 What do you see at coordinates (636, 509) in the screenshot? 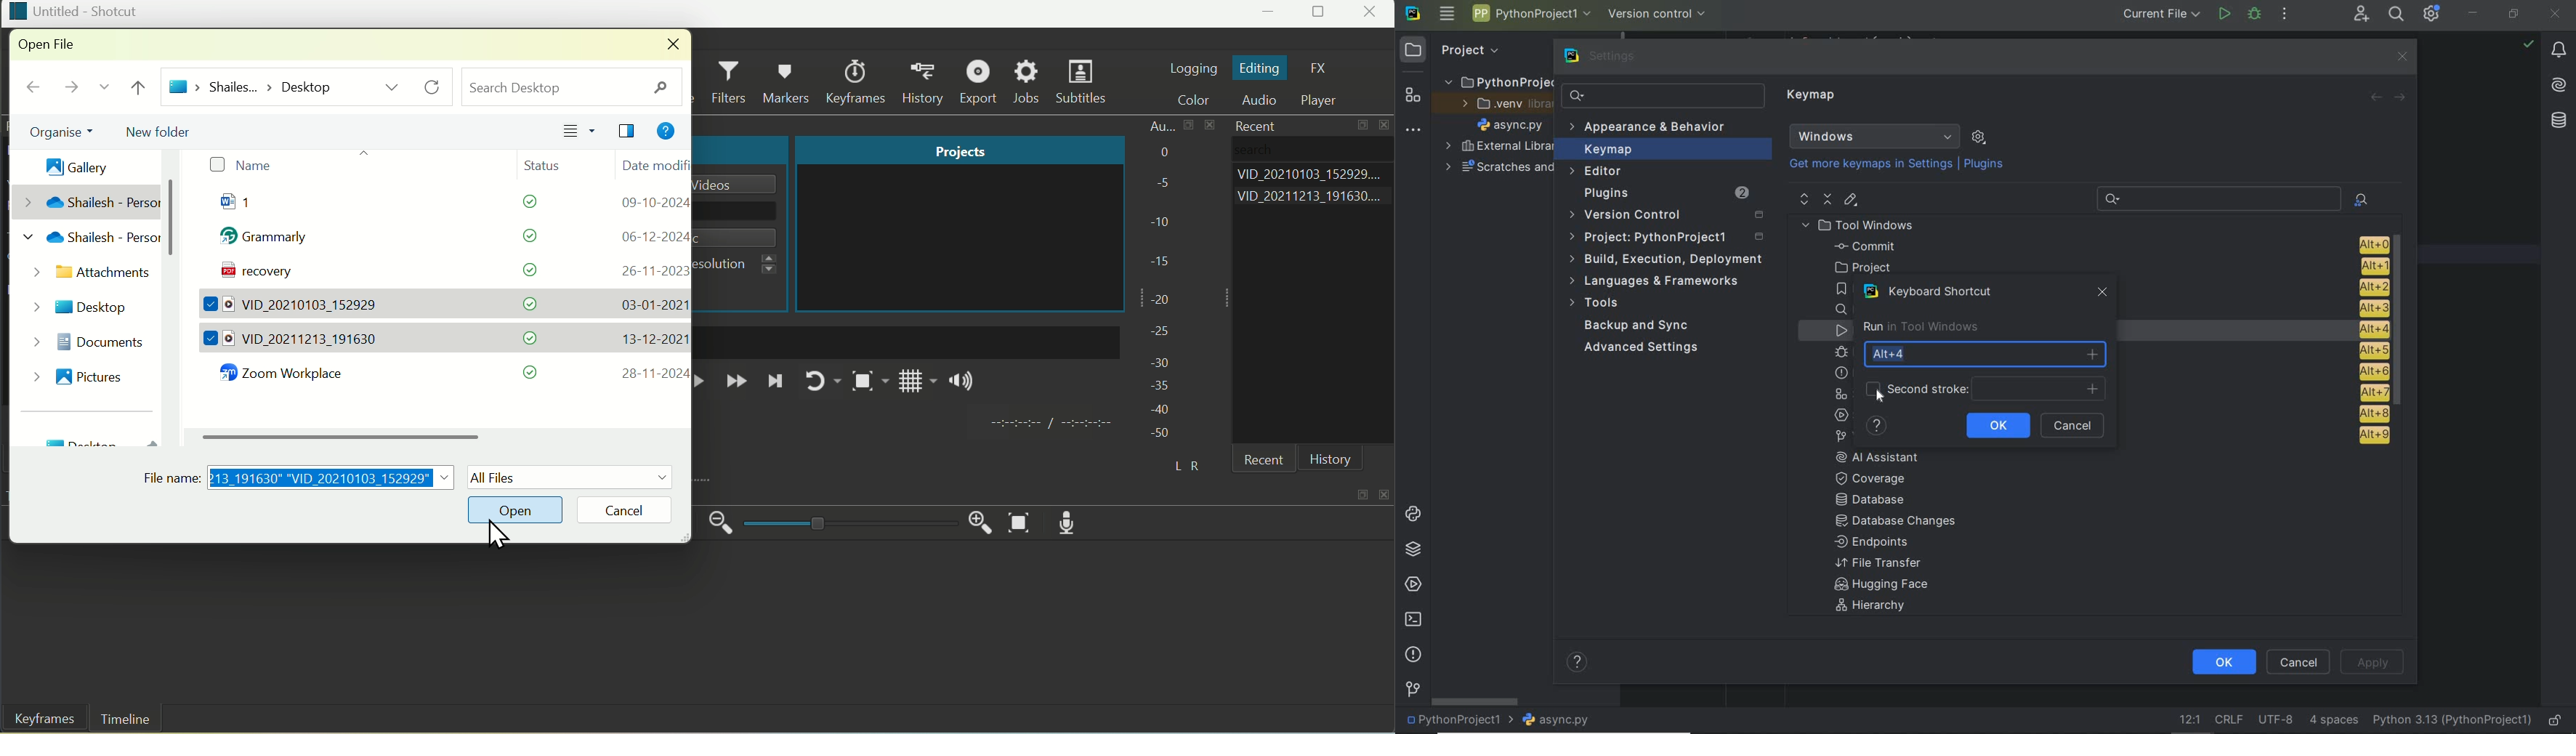
I see `Cancel` at bounding box center [636, 509].